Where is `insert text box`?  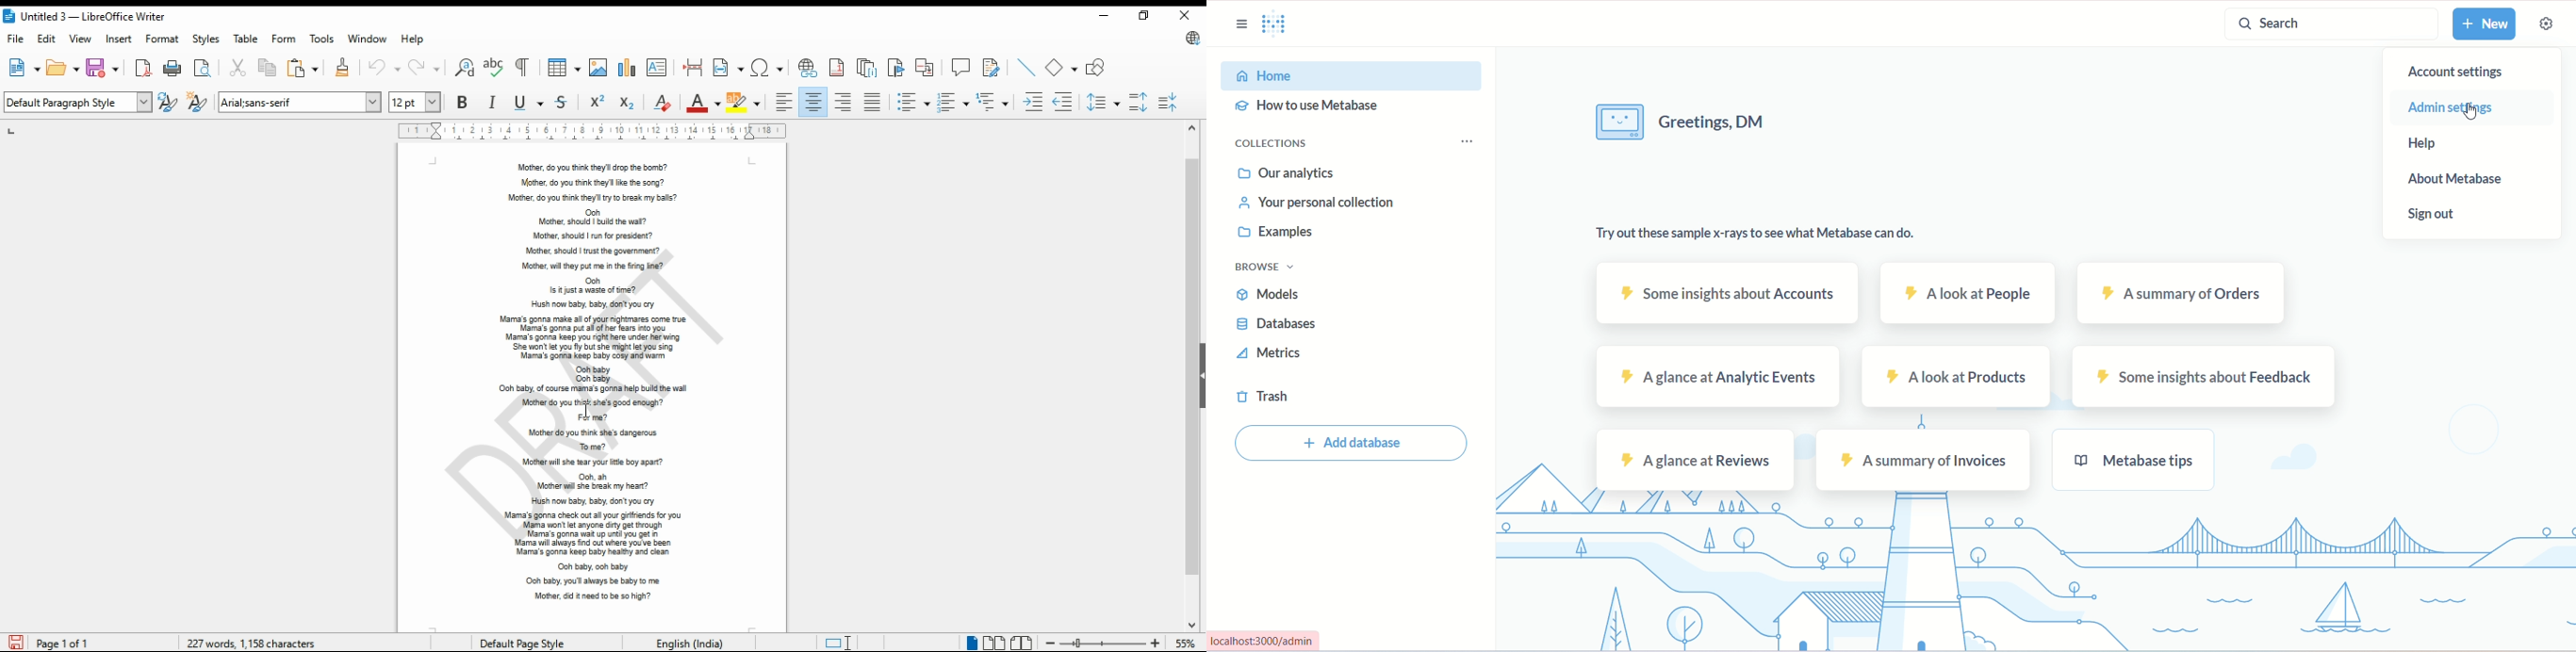 insert text box is located at coordinates (658, 67).